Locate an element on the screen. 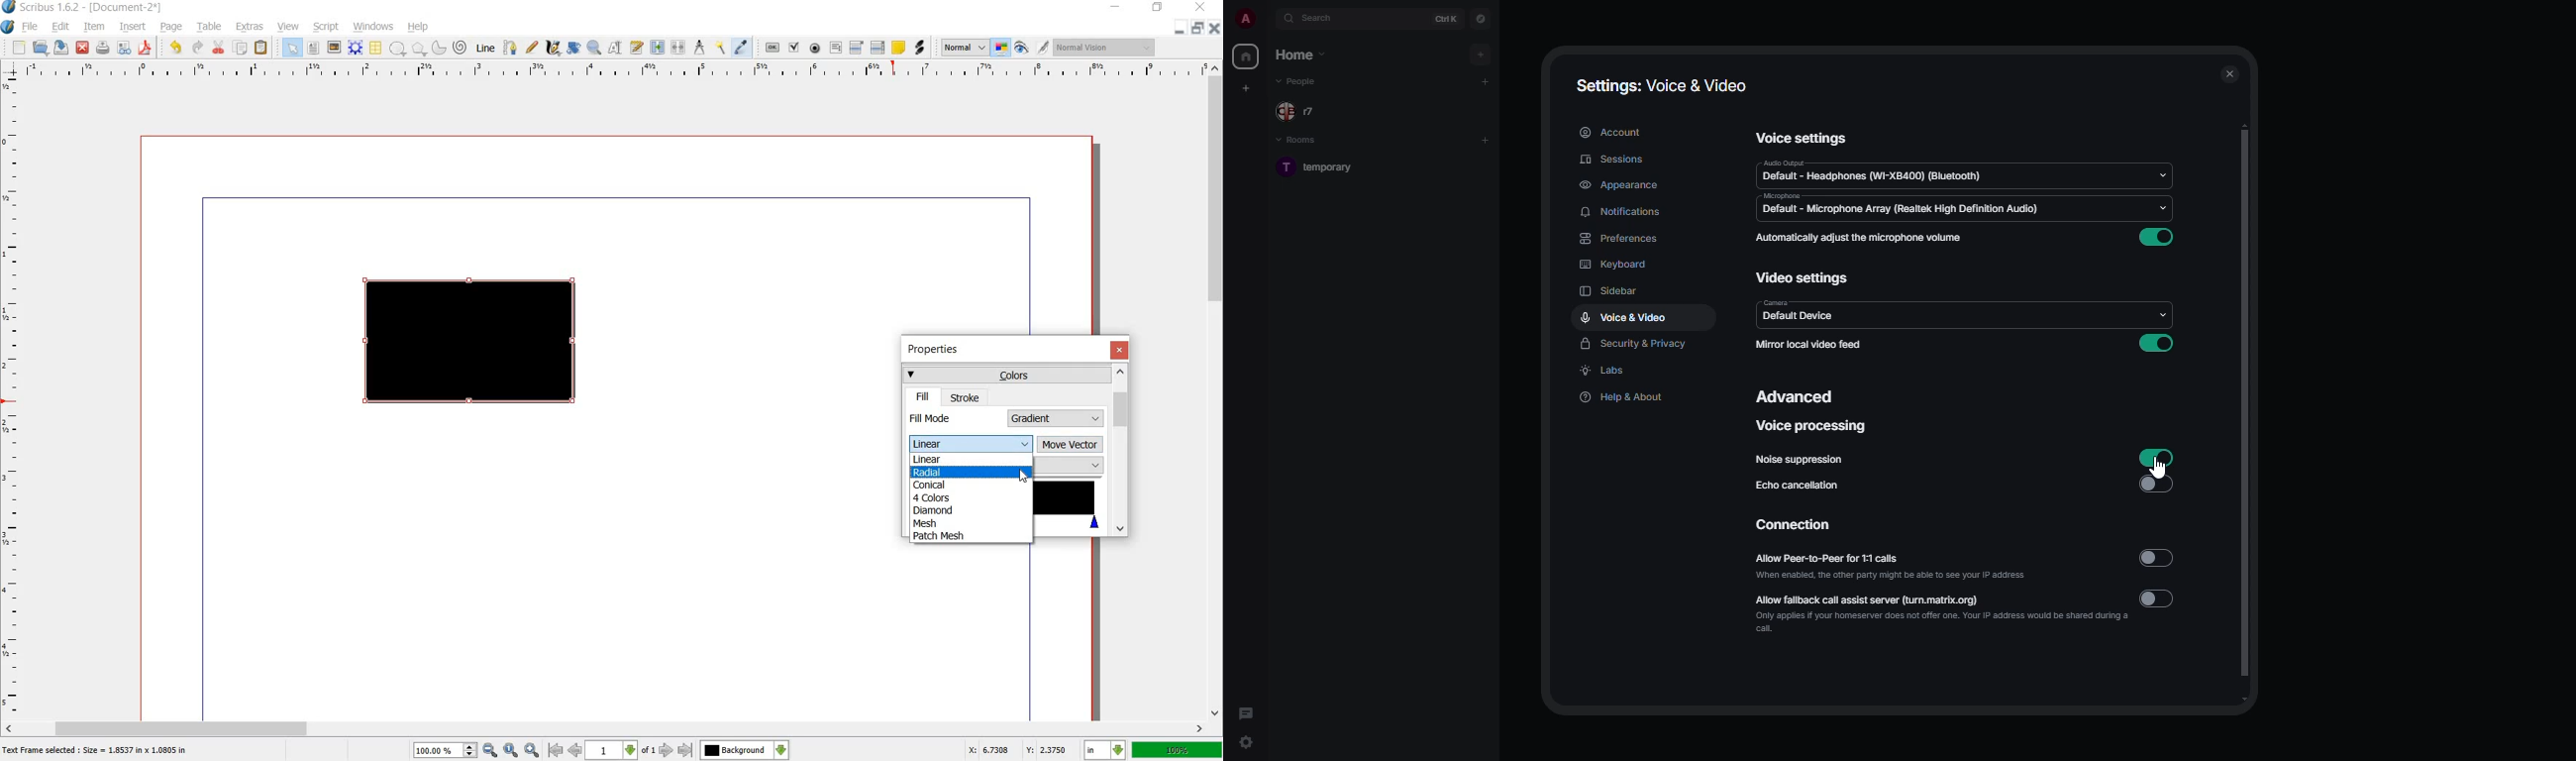 The image size is (2576, 784). close is located at coordinates (1214, 28).